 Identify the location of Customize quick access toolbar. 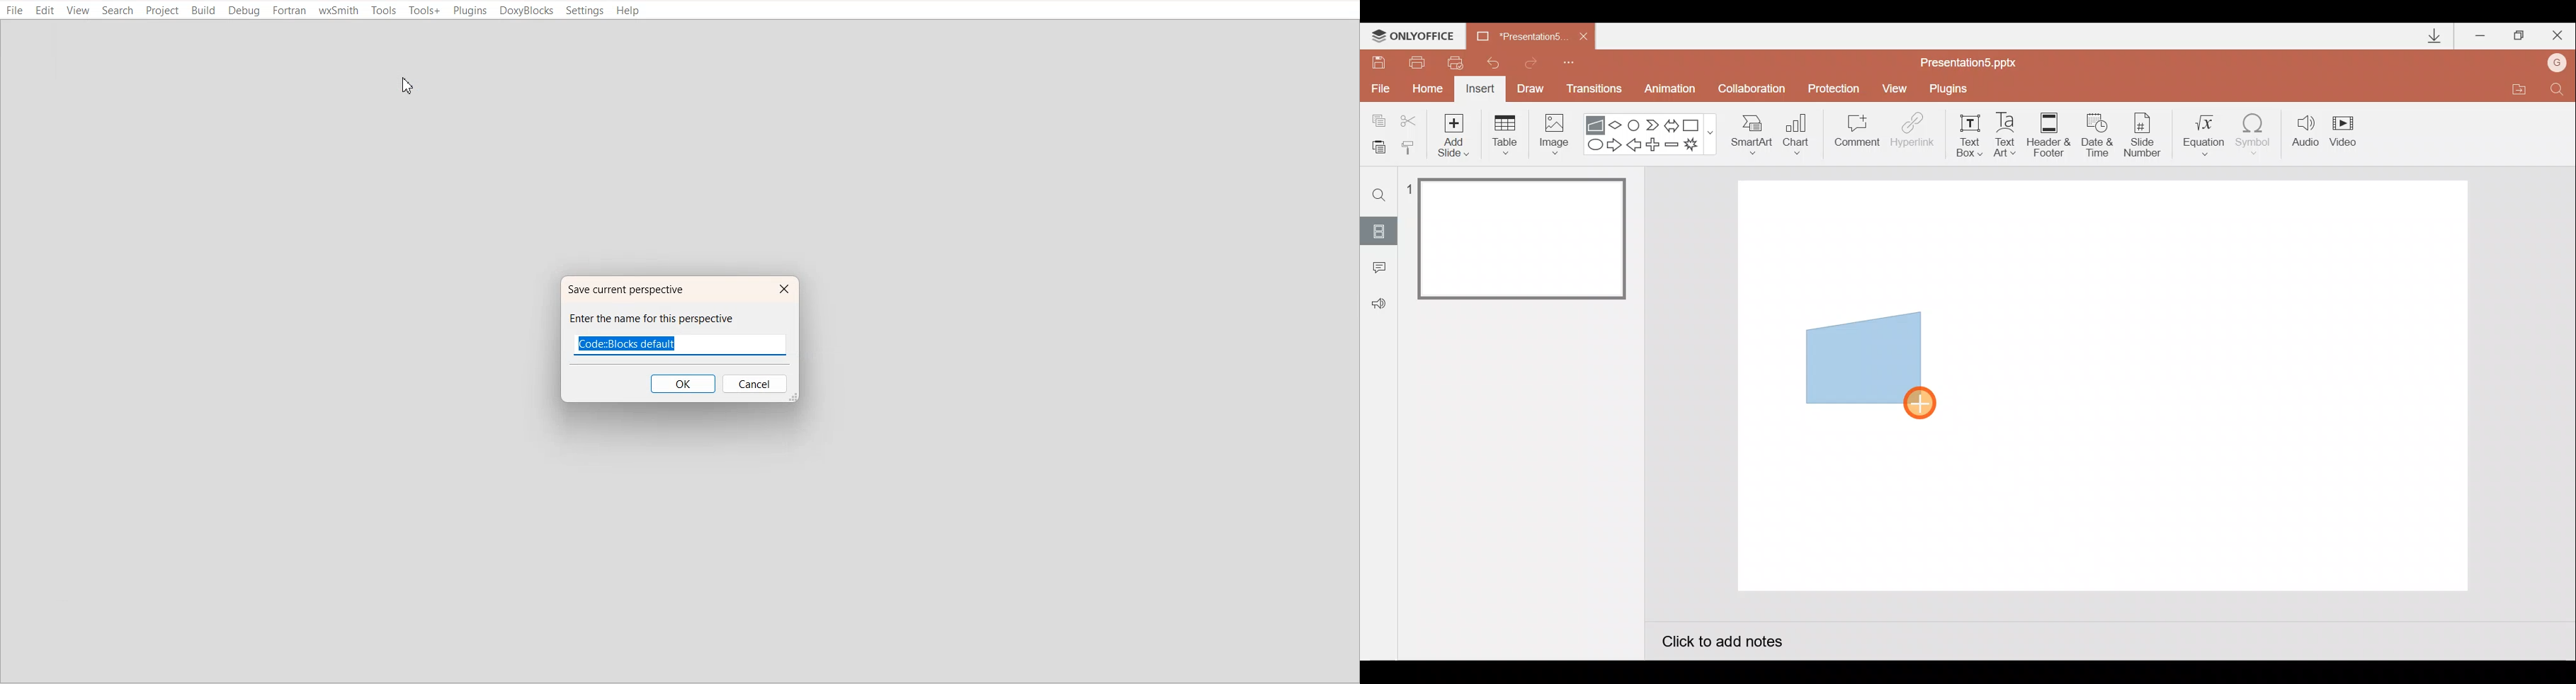
(1569, 61).